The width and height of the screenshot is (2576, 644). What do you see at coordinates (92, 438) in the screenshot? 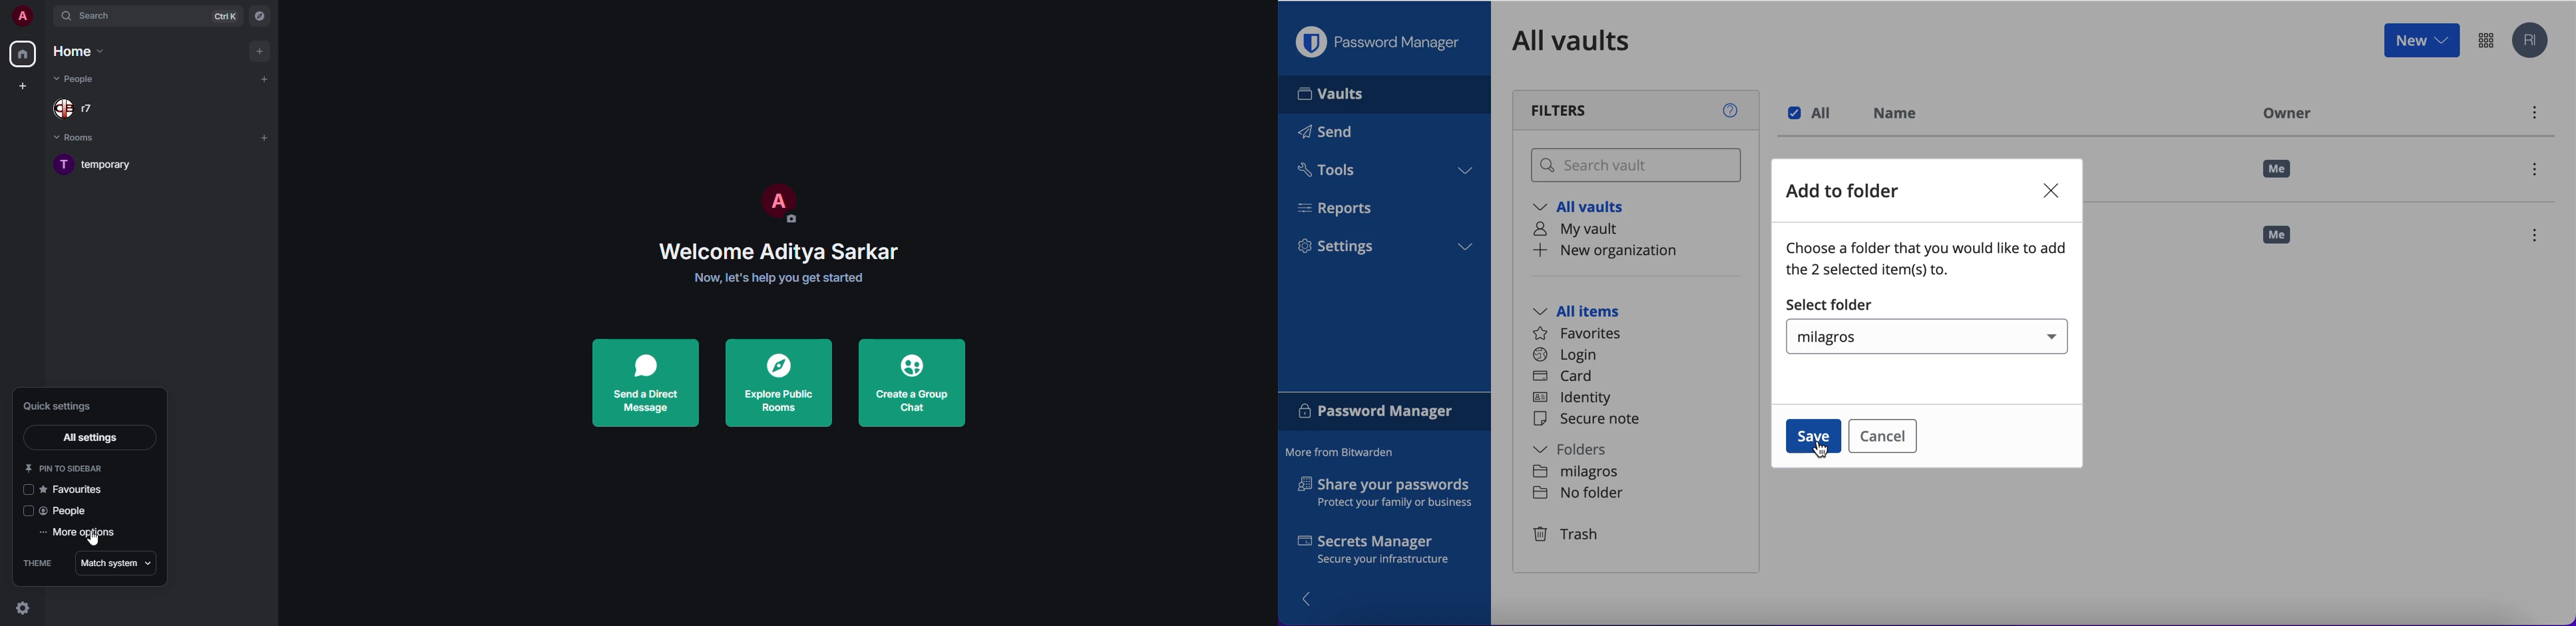
I see `all settings` at bounding box center [92, 438].